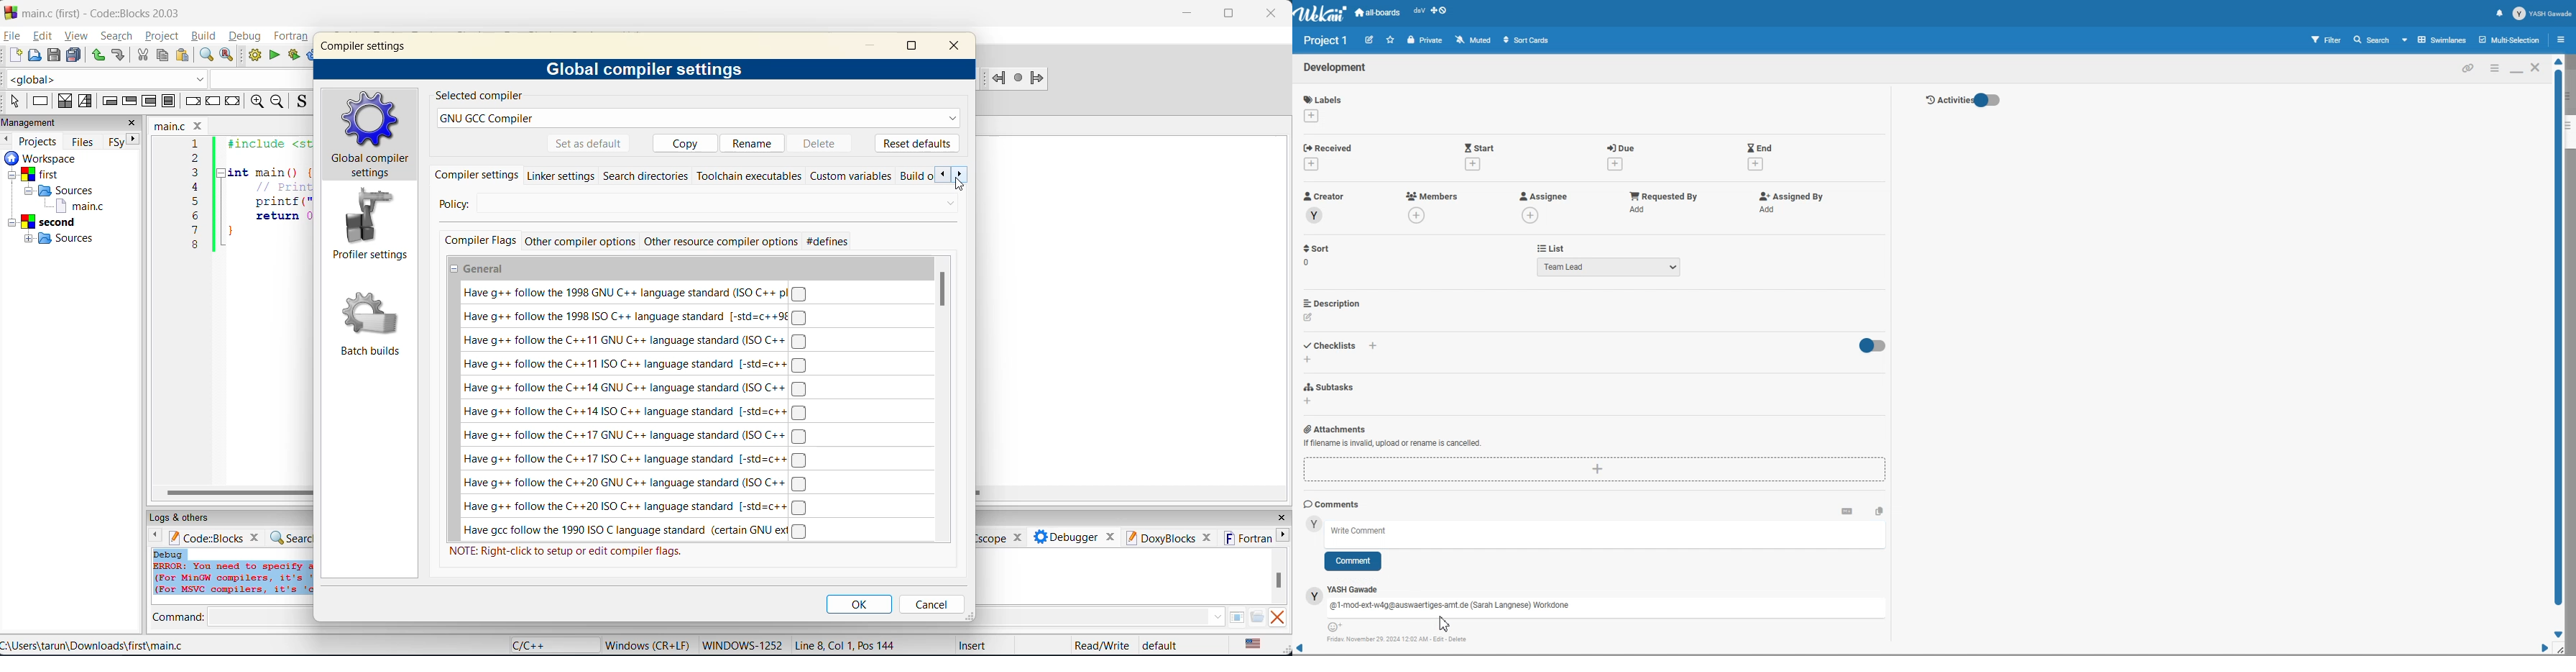  What do you see at coordinates (567, 552) in the screenshot?
I see `NOTE: Right-click to setup or edit compiler flags.` at bounding box center [567, 552].